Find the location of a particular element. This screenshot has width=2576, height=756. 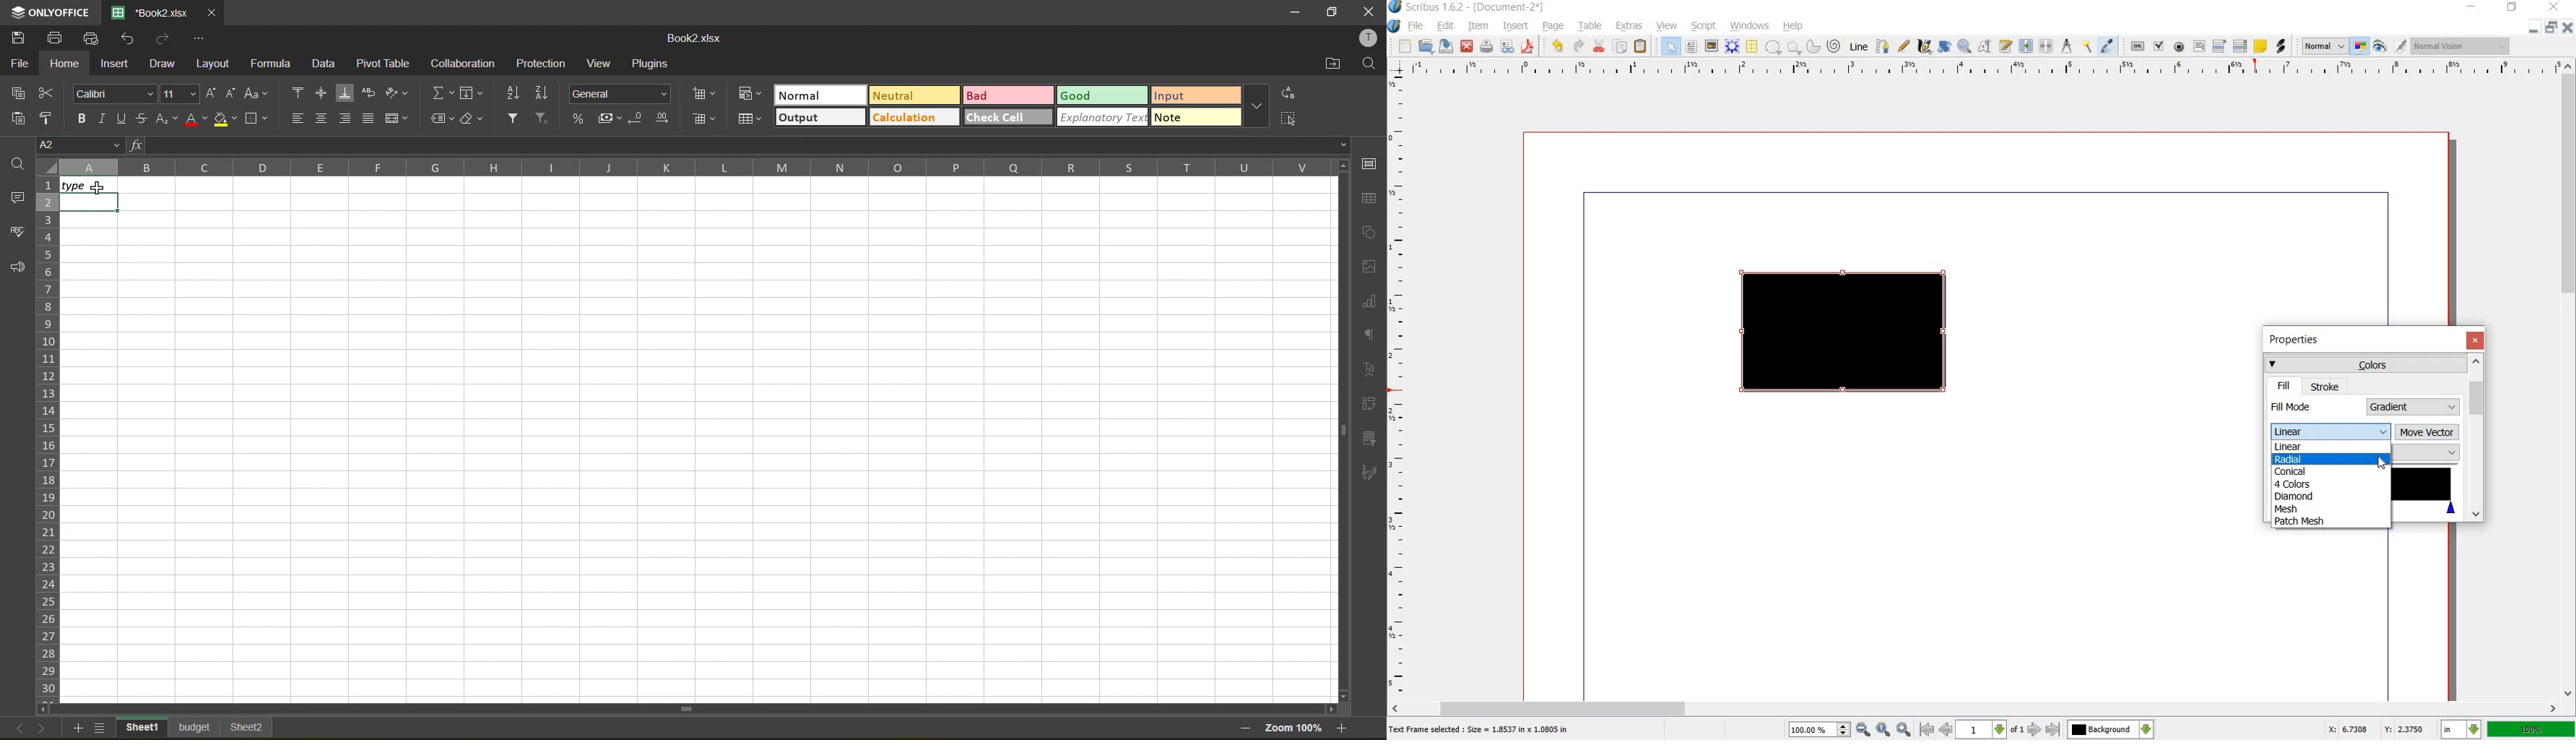

zoom in is located at coordinates (1904, 729).